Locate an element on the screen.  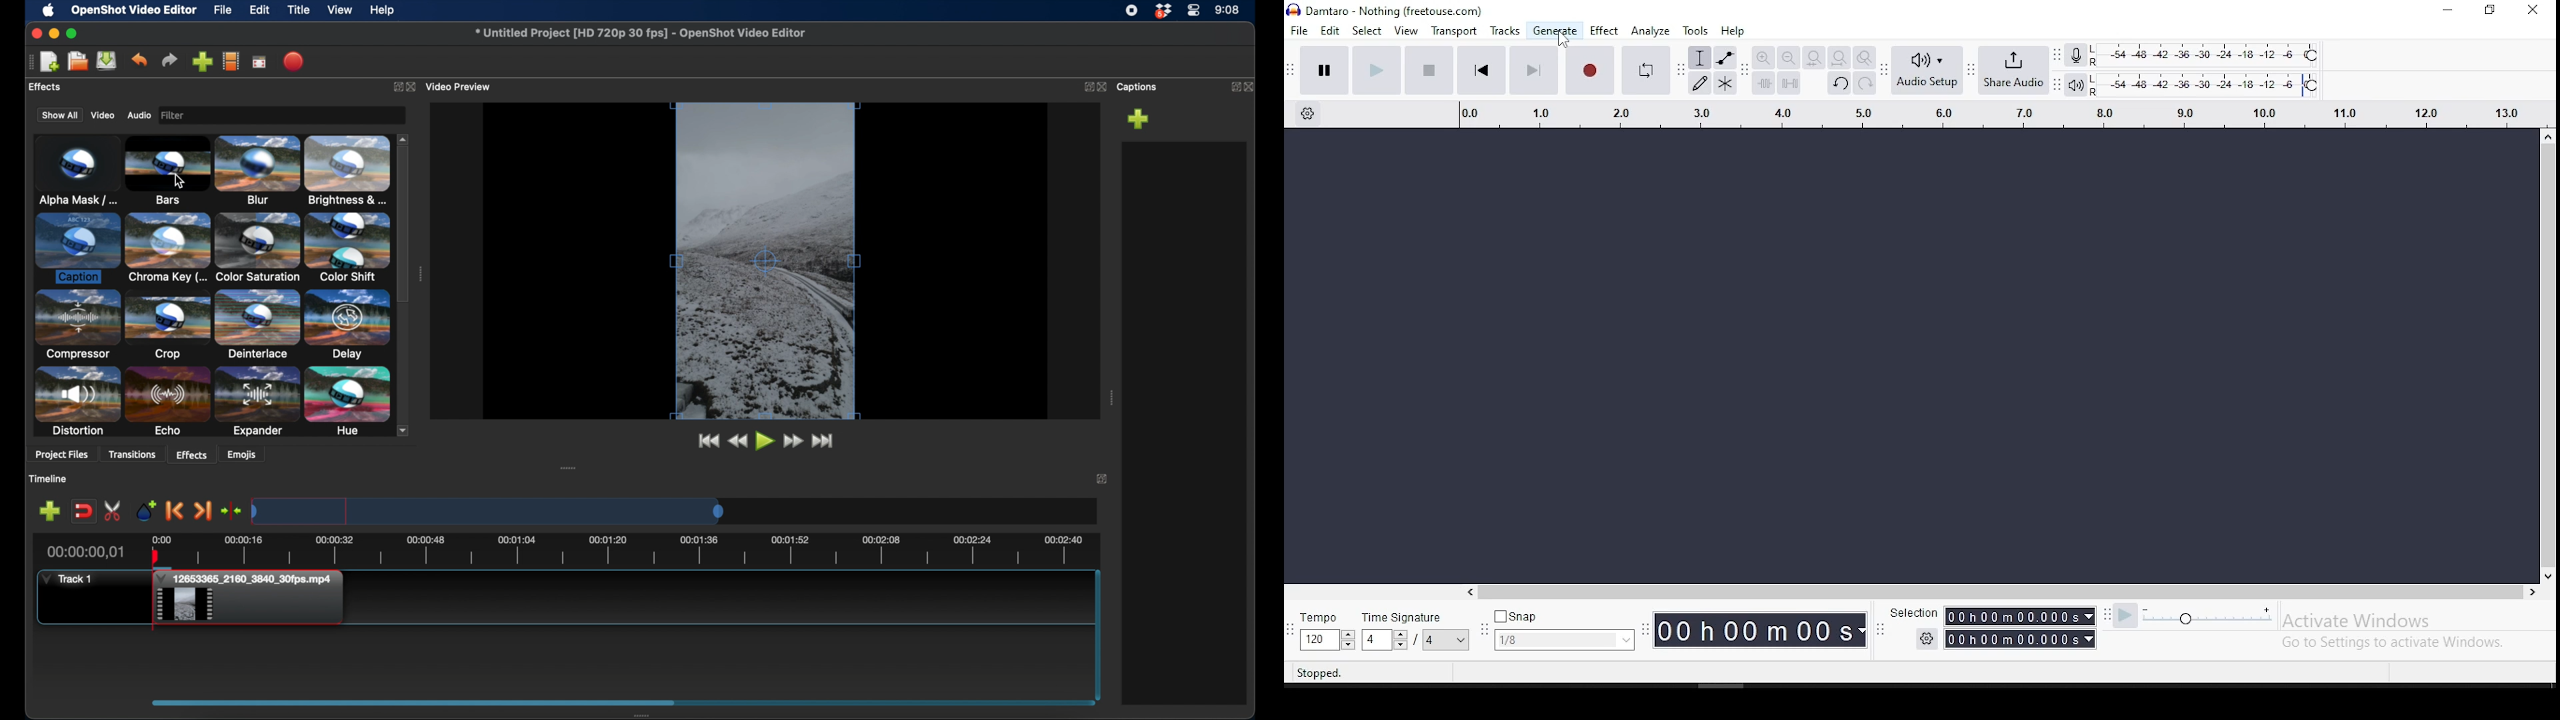
expand is located at coordinates (1086, 87).